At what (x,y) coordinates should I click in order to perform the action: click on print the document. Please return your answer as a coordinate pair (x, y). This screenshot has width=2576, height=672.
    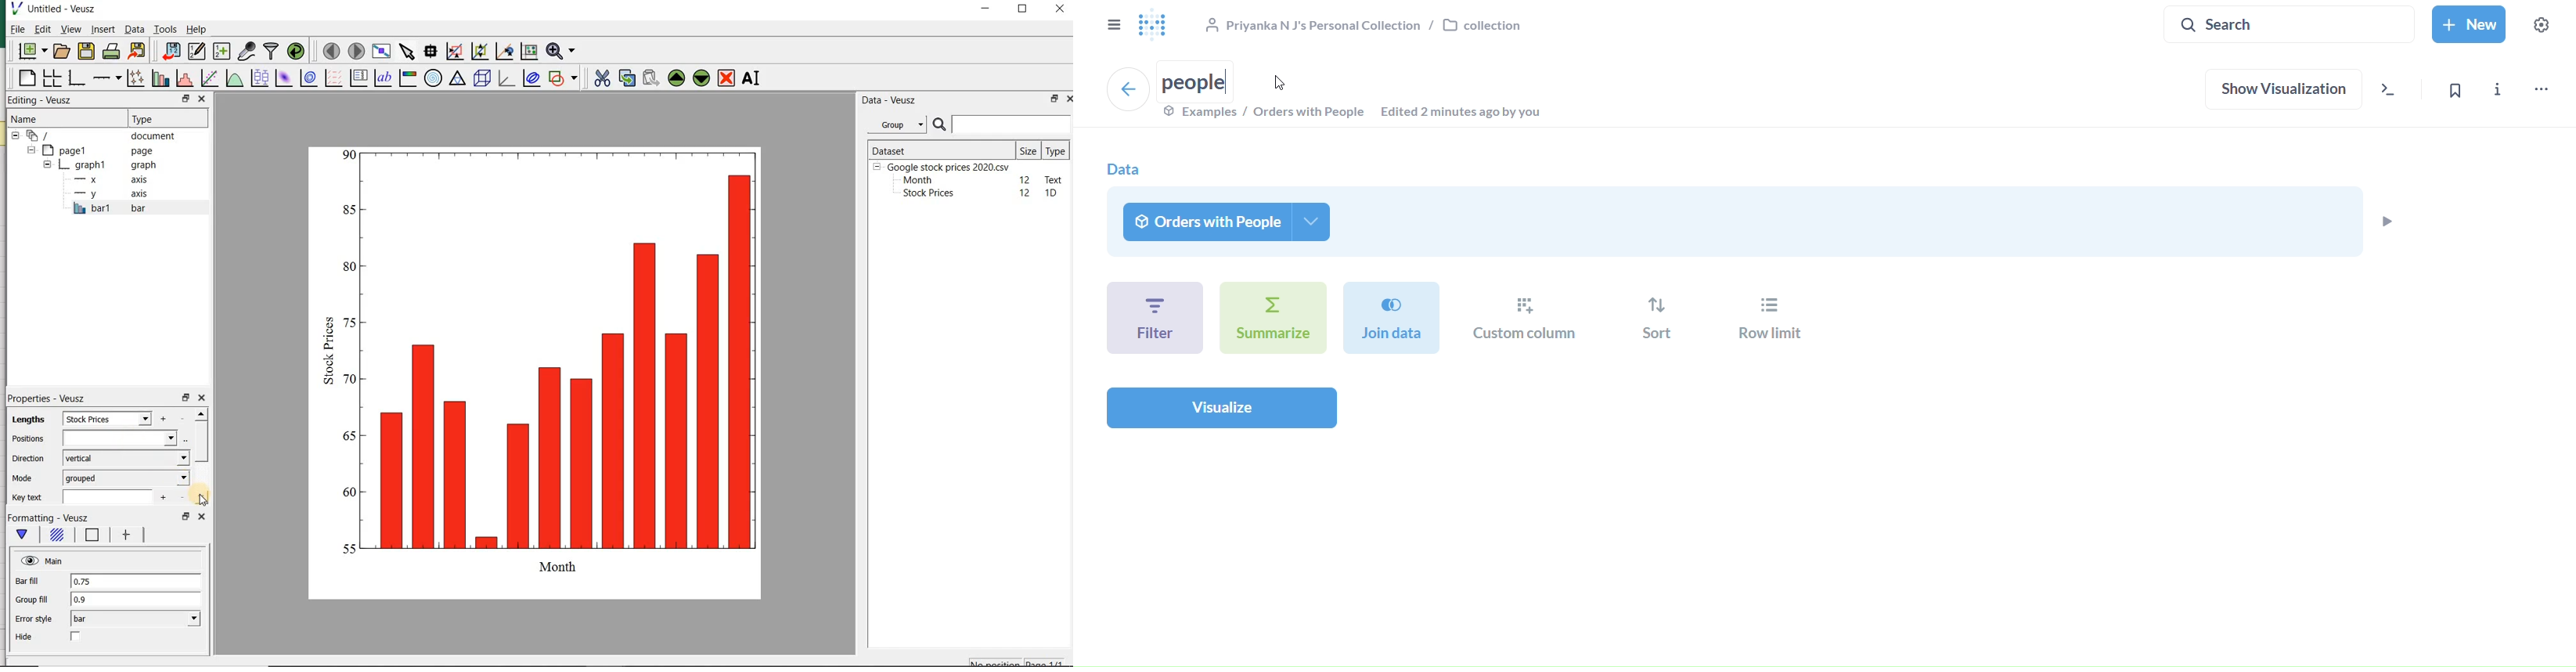
    Looking at the image, I should click on (111, 52).